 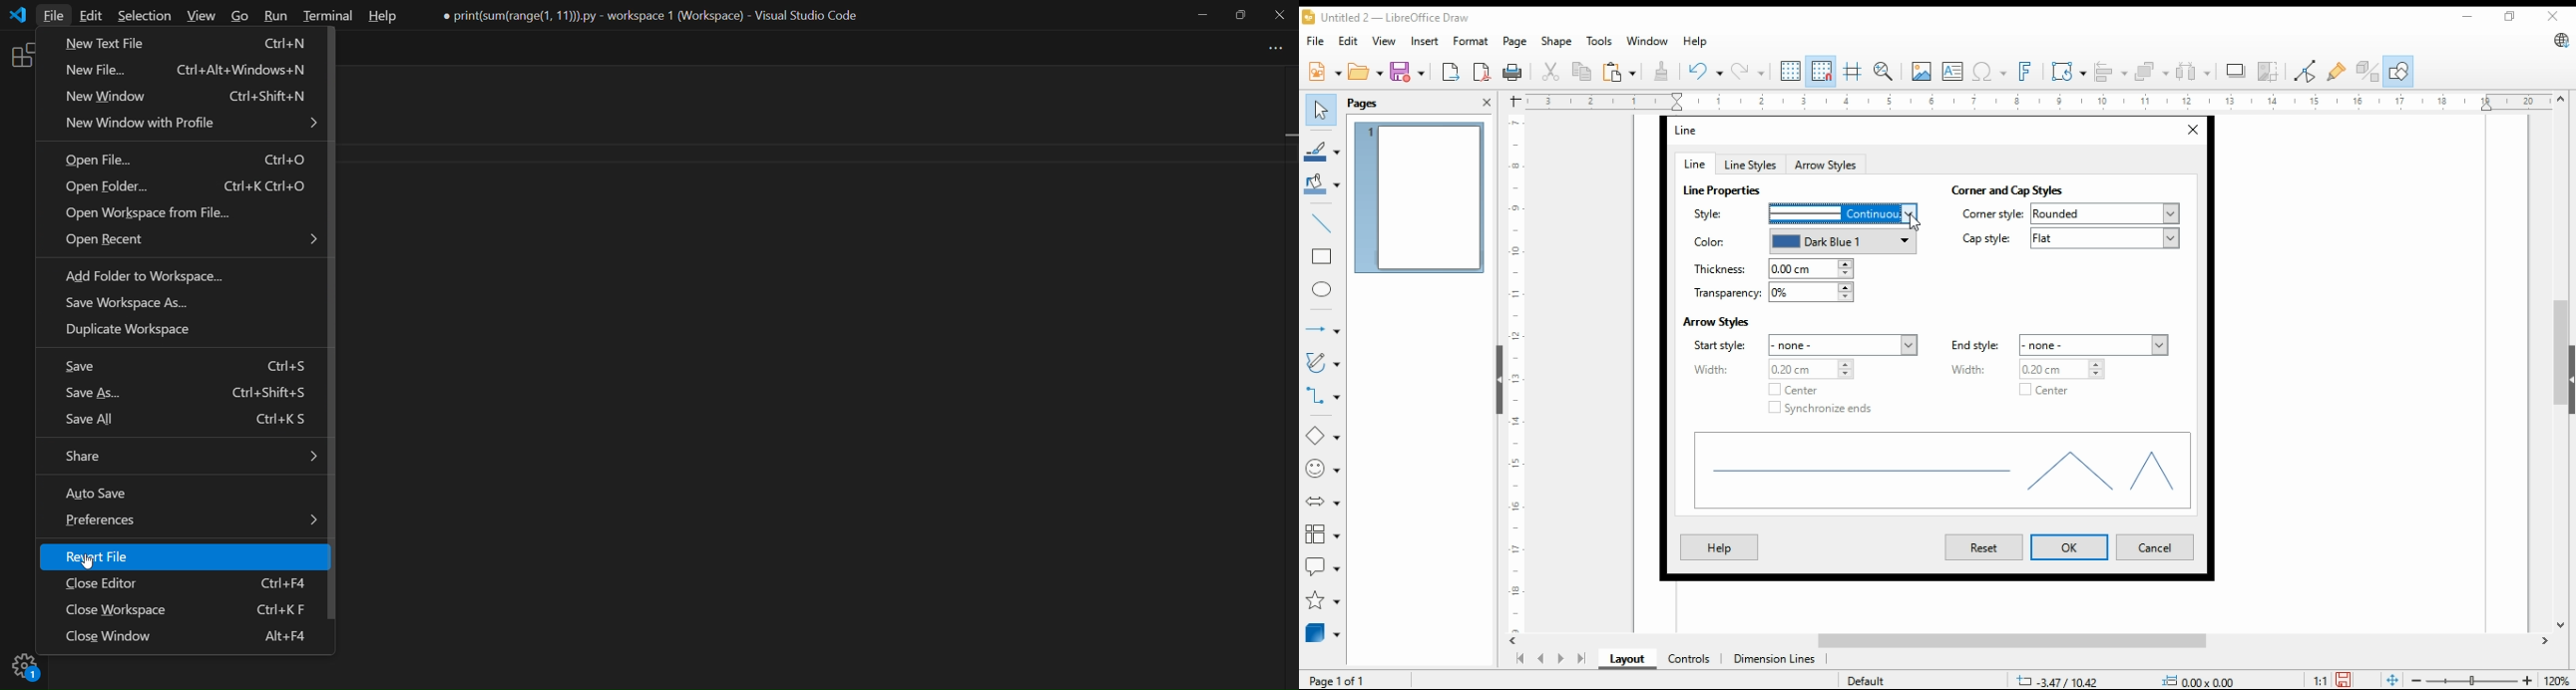 What do you see at coordinates (1321, 255) in the screenshot?
I see `rectangle` at bounding box center [1321, 255].